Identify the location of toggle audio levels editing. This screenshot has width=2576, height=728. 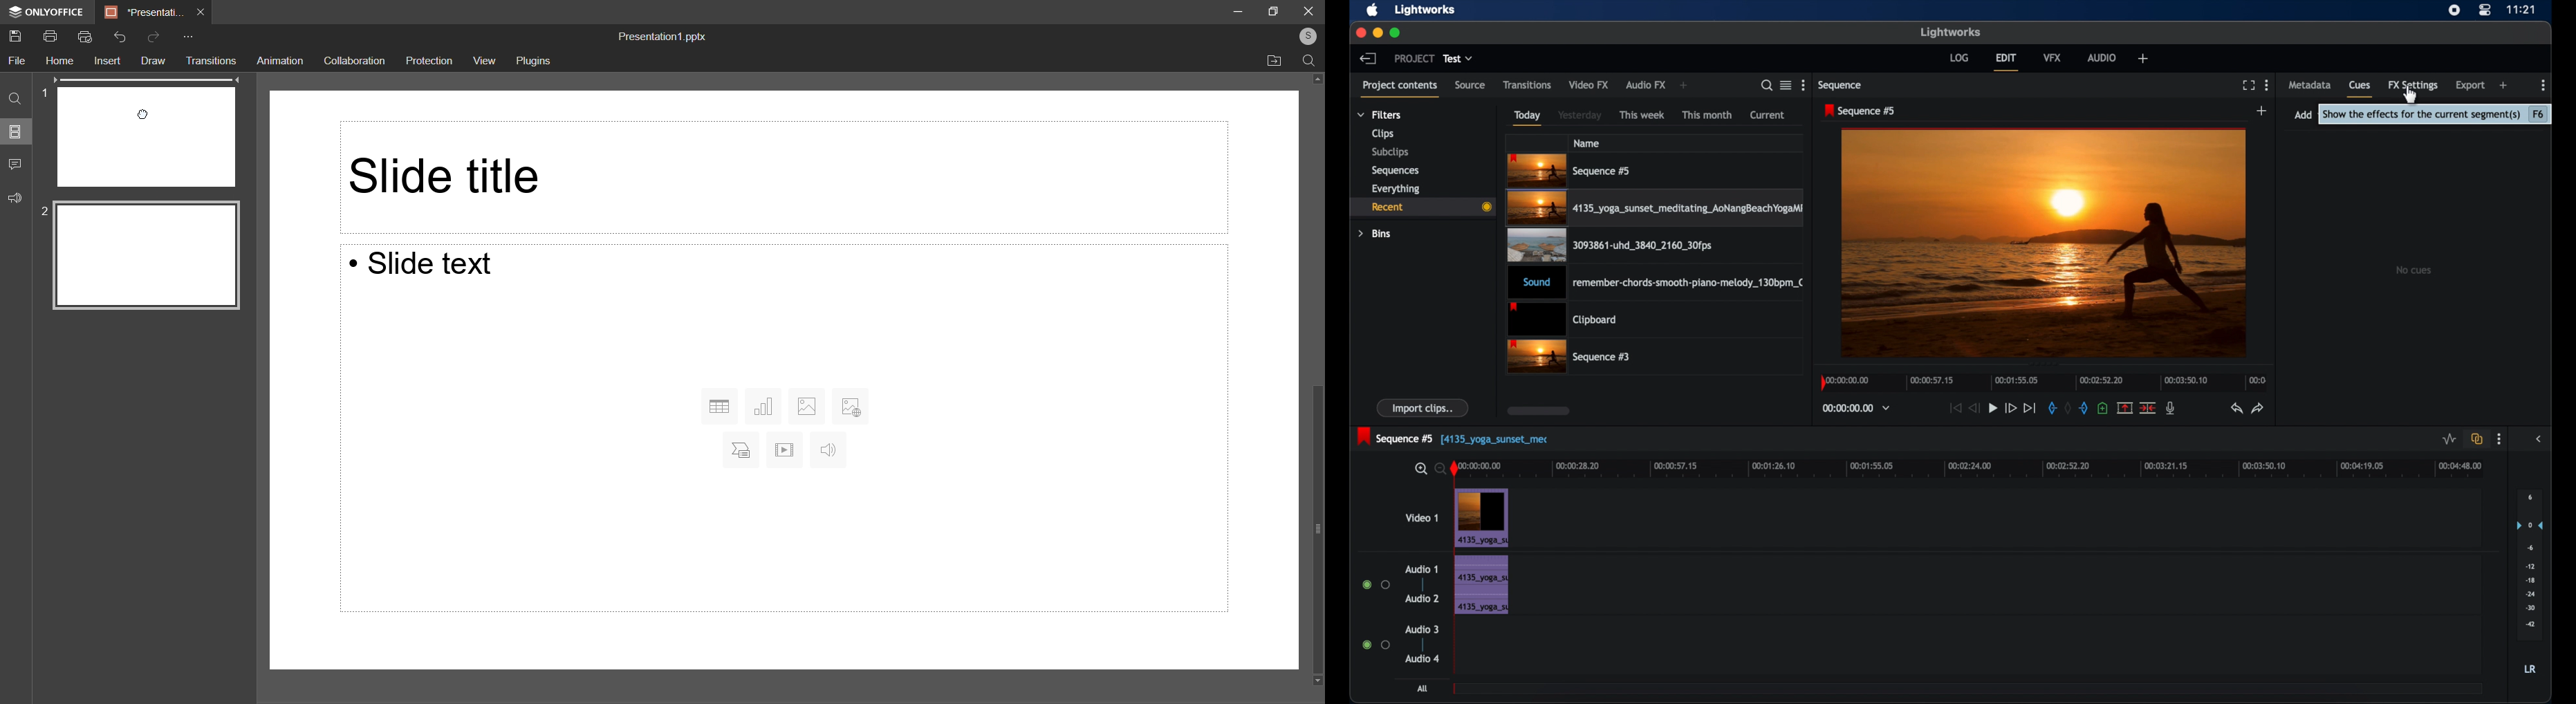
(2450, 439).